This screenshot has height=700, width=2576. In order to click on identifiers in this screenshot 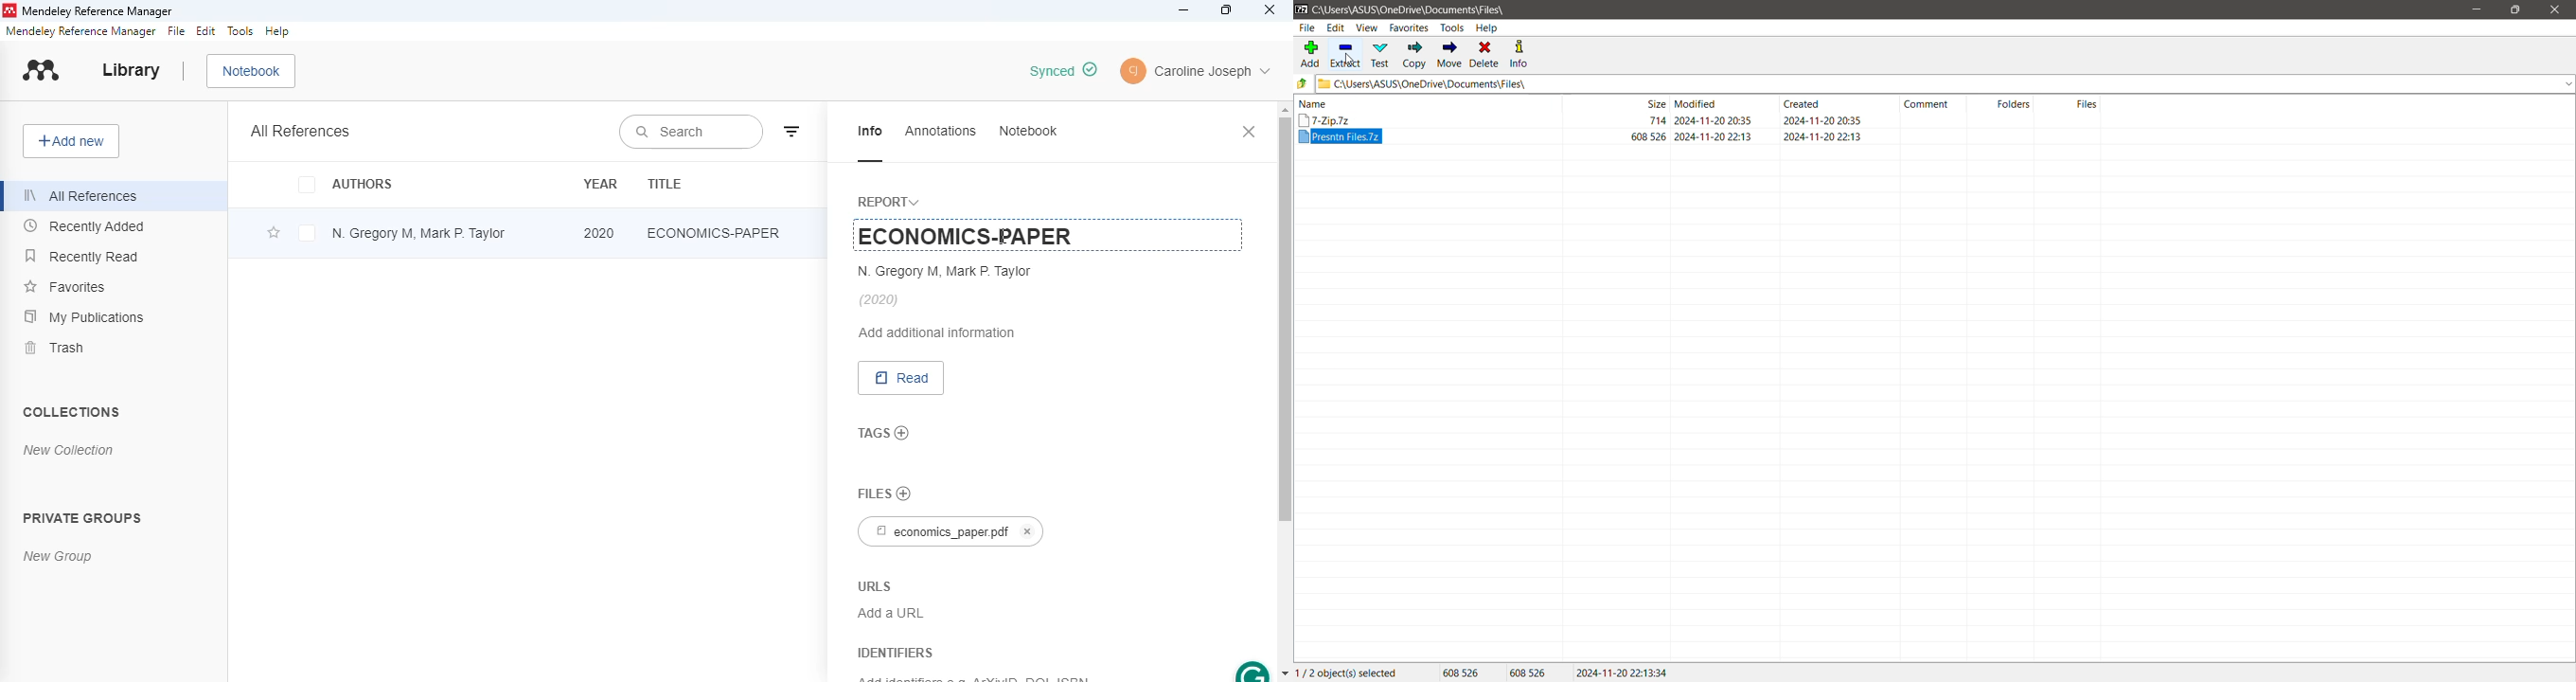, I will do `click(895, 653)`.